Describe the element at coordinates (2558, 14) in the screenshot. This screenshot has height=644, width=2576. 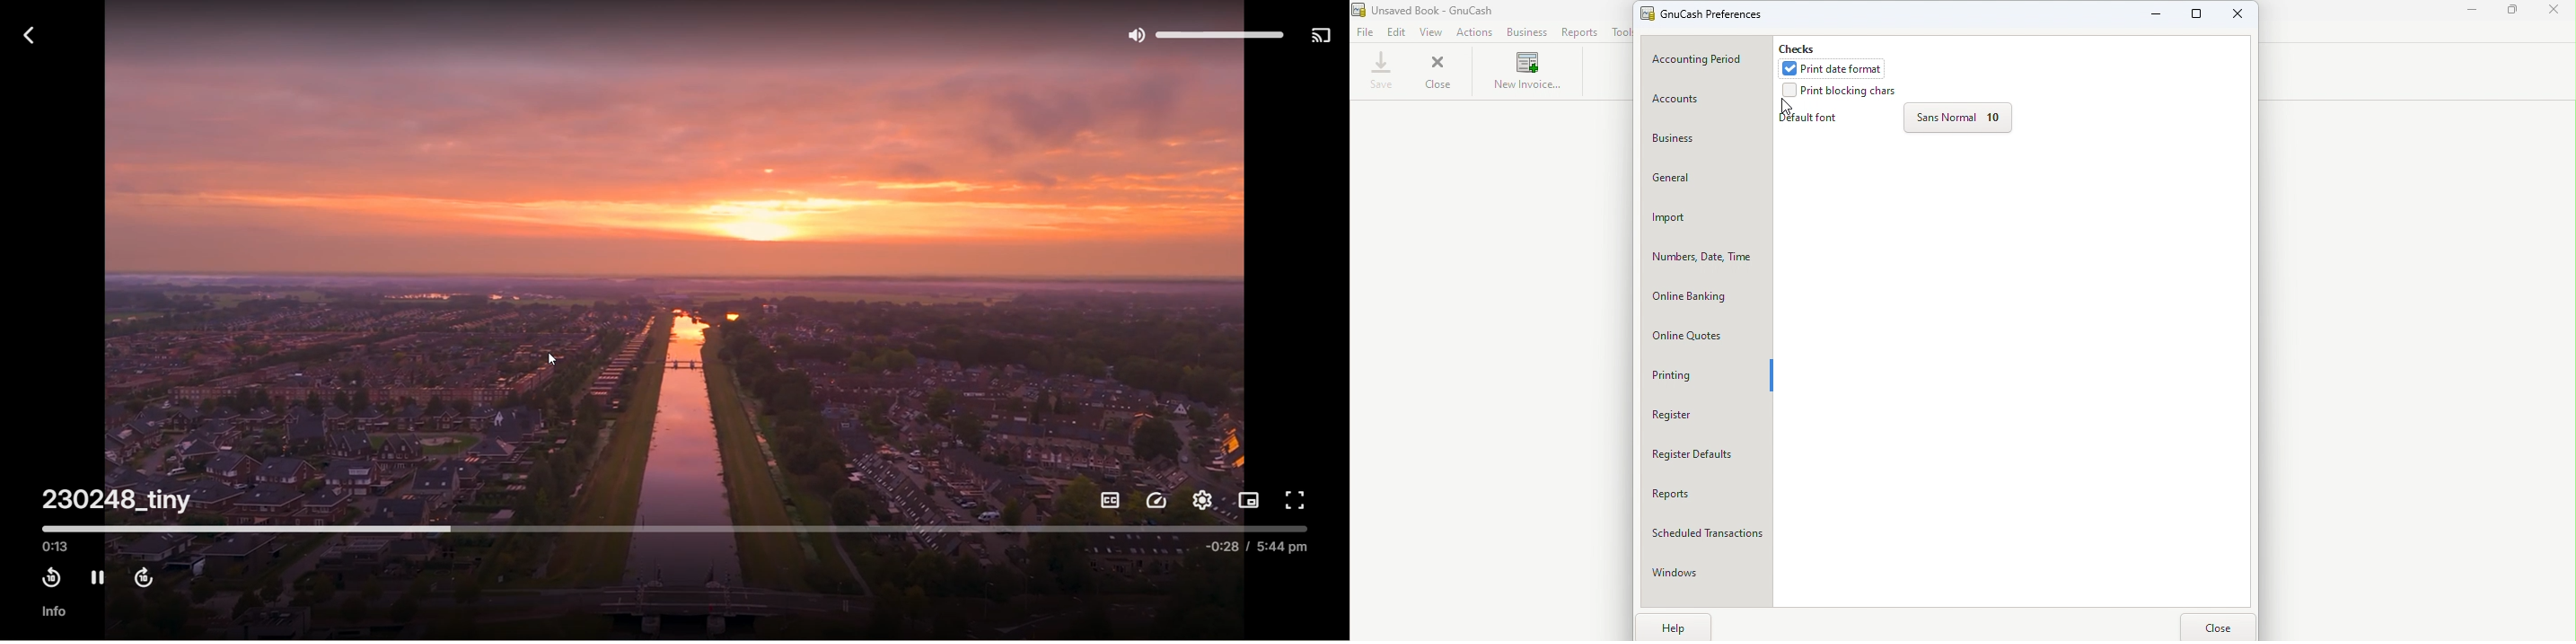
I see `Close` at that location.